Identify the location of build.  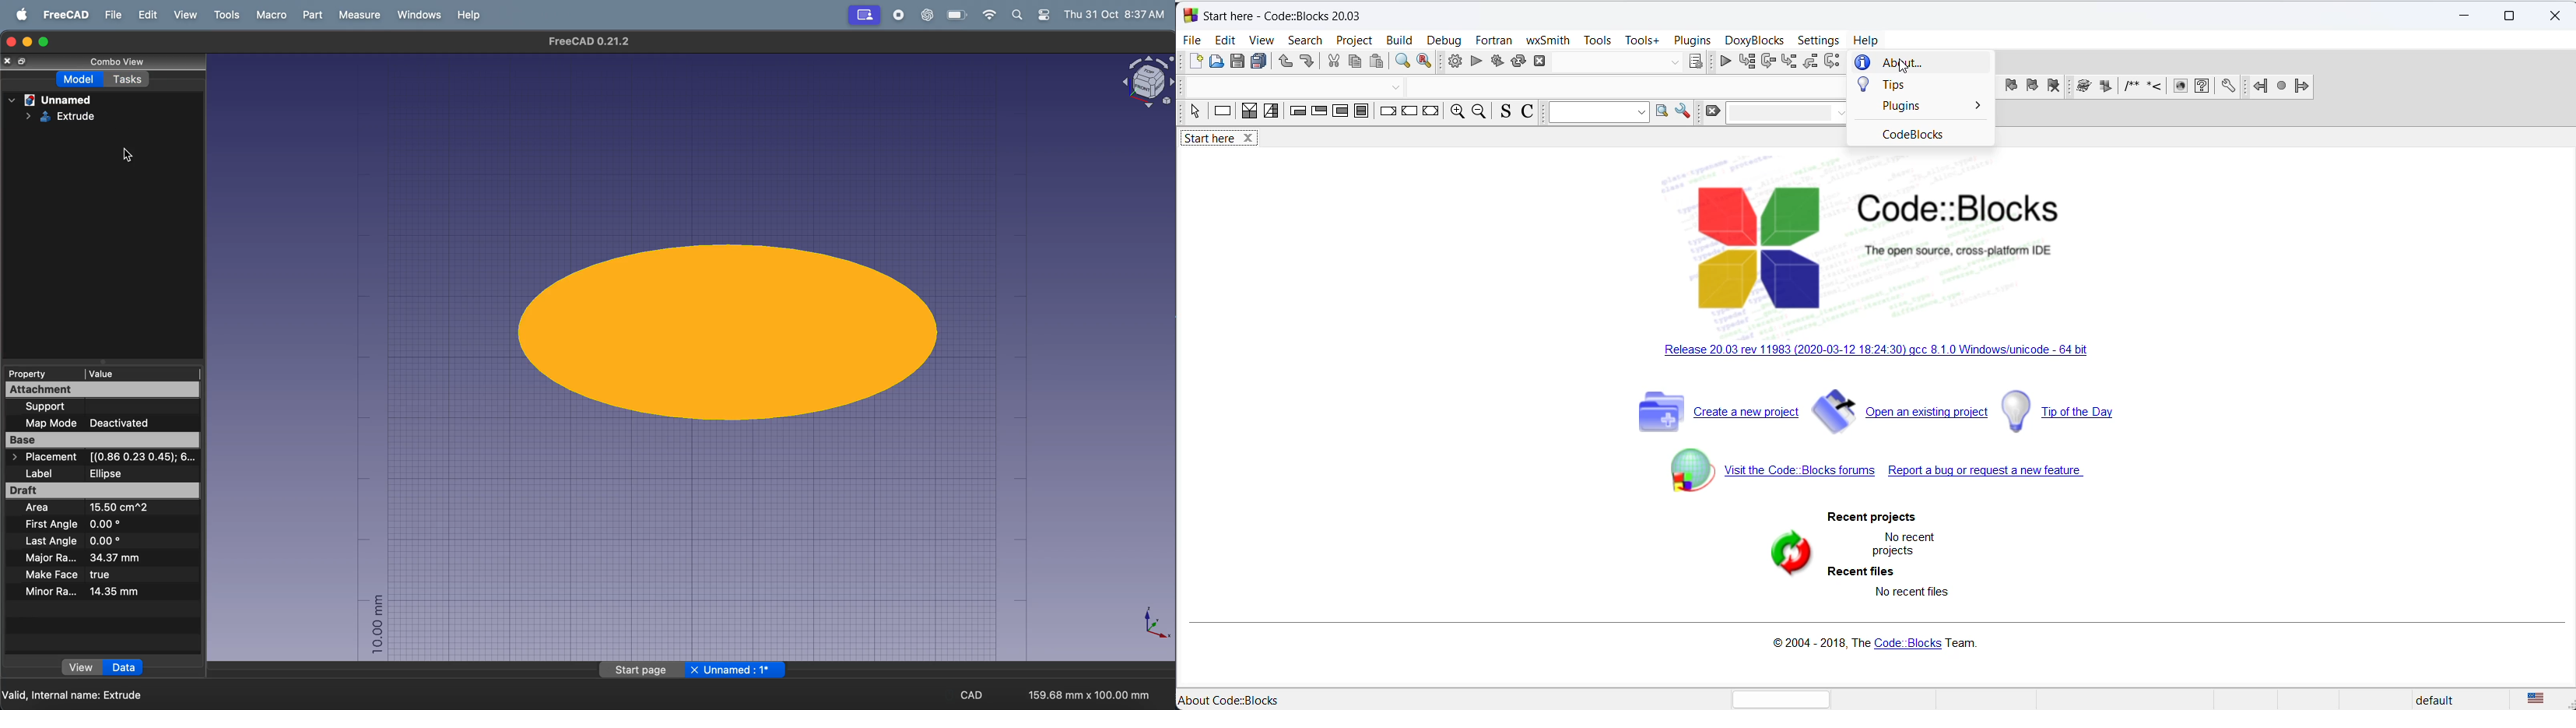
(1452, 62).